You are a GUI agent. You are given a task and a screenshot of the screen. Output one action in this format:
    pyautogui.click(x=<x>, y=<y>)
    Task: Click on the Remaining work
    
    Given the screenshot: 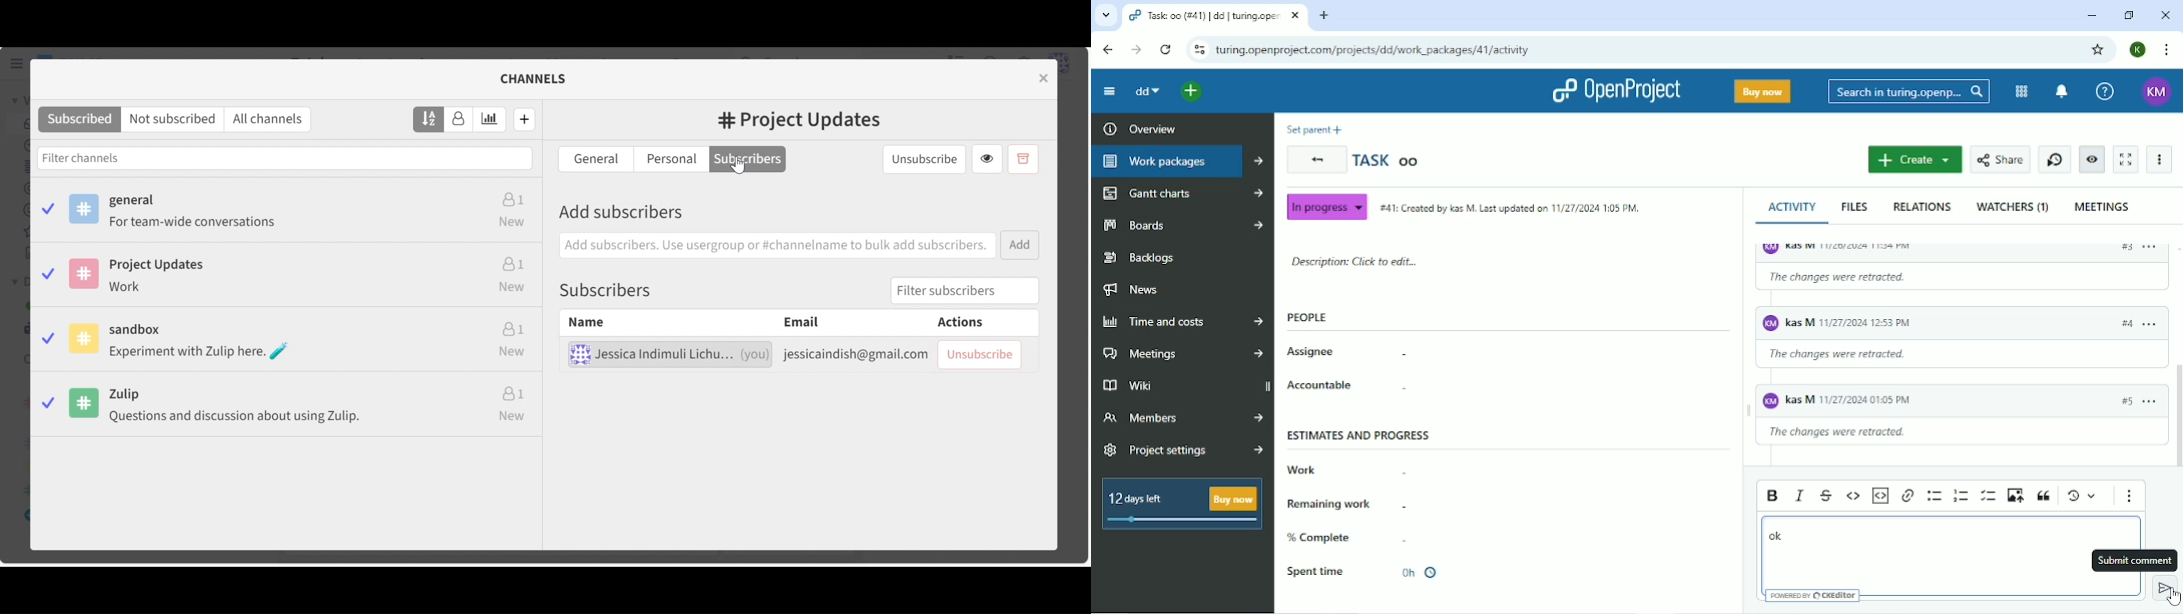 What is the action you would take?
    pyautogui.click(x=1348, y=503)
    